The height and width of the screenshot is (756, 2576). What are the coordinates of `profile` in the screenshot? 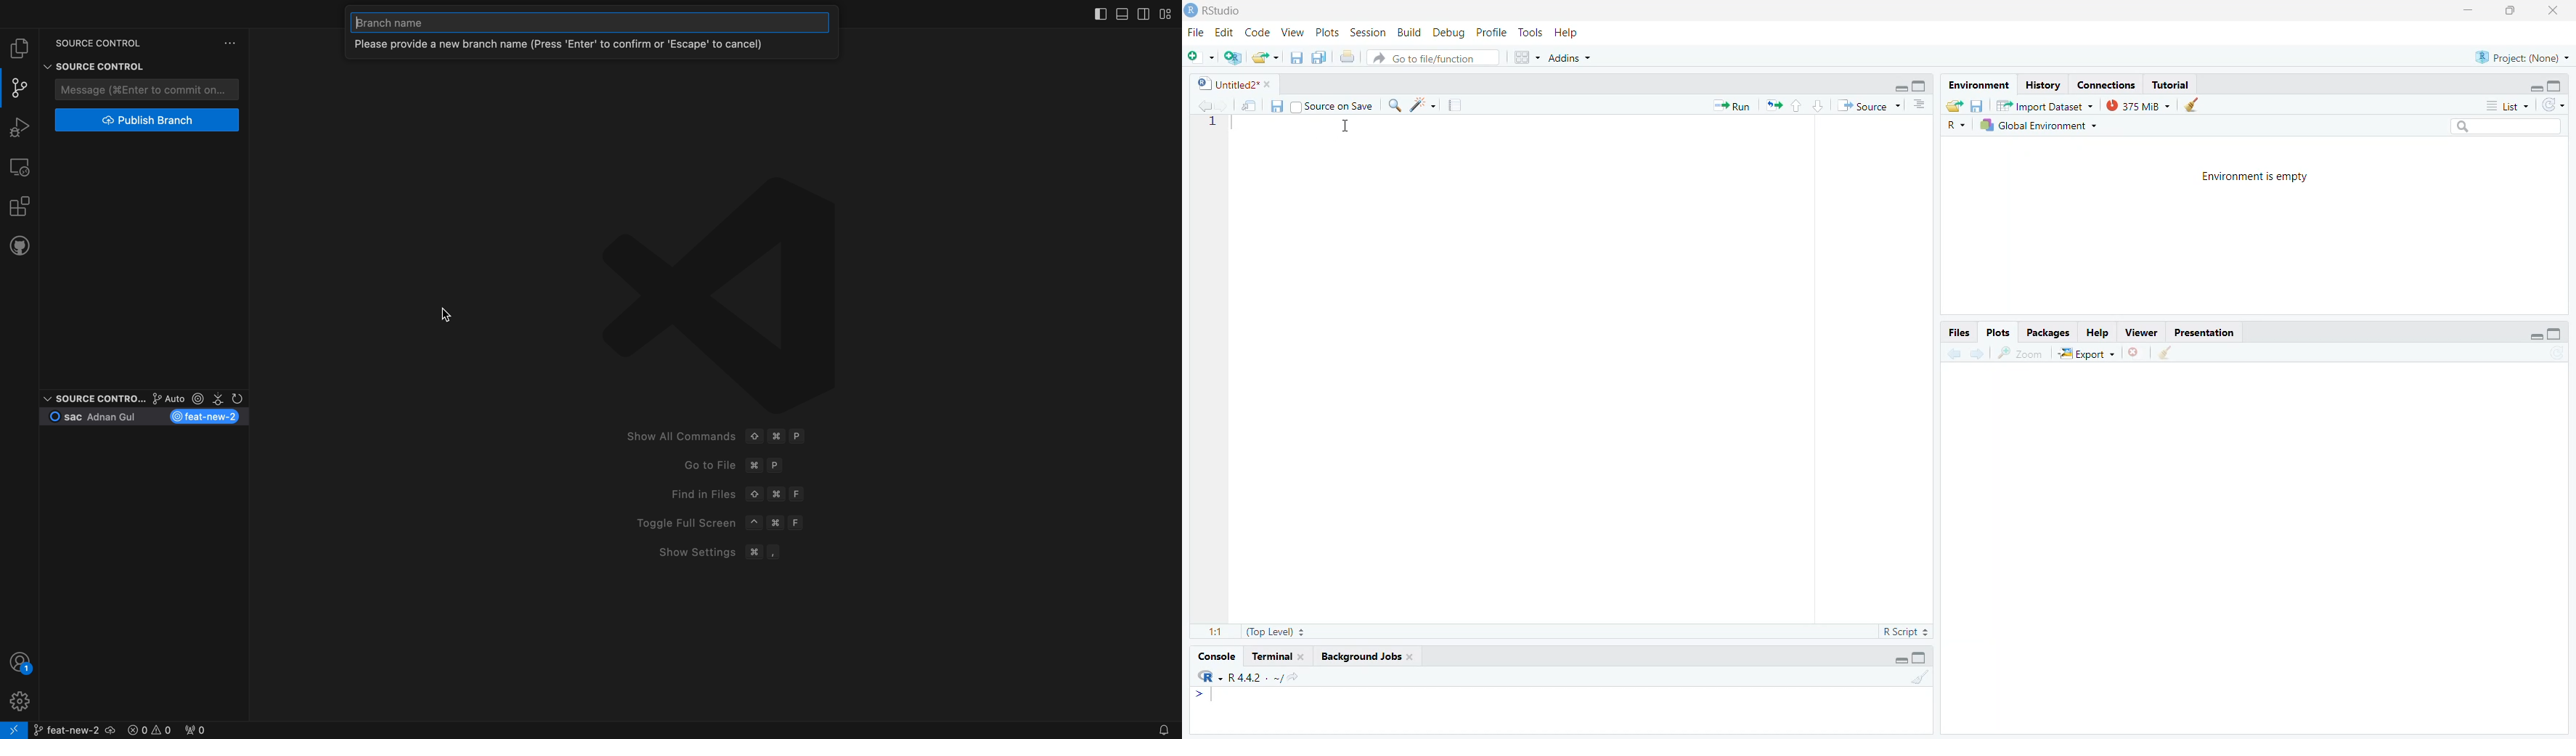 It's located at (18, 700).